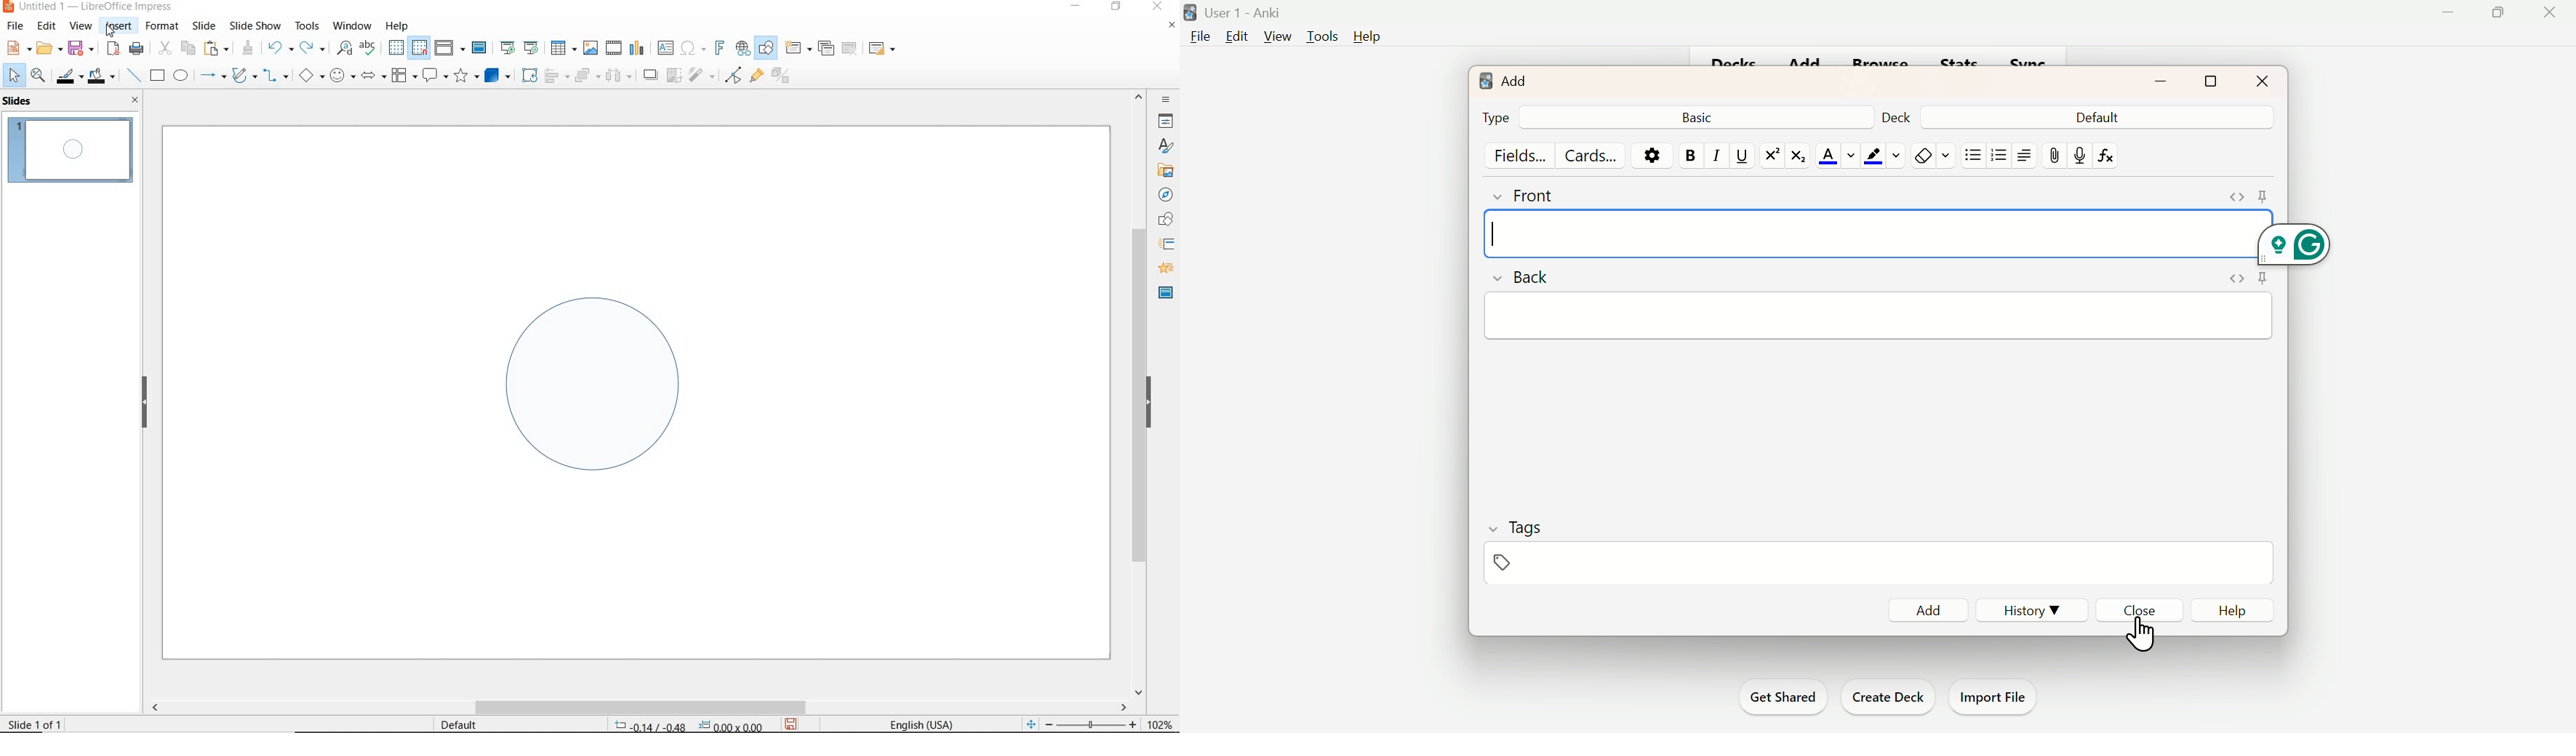  I want to click on Close, so click(2136, 609).